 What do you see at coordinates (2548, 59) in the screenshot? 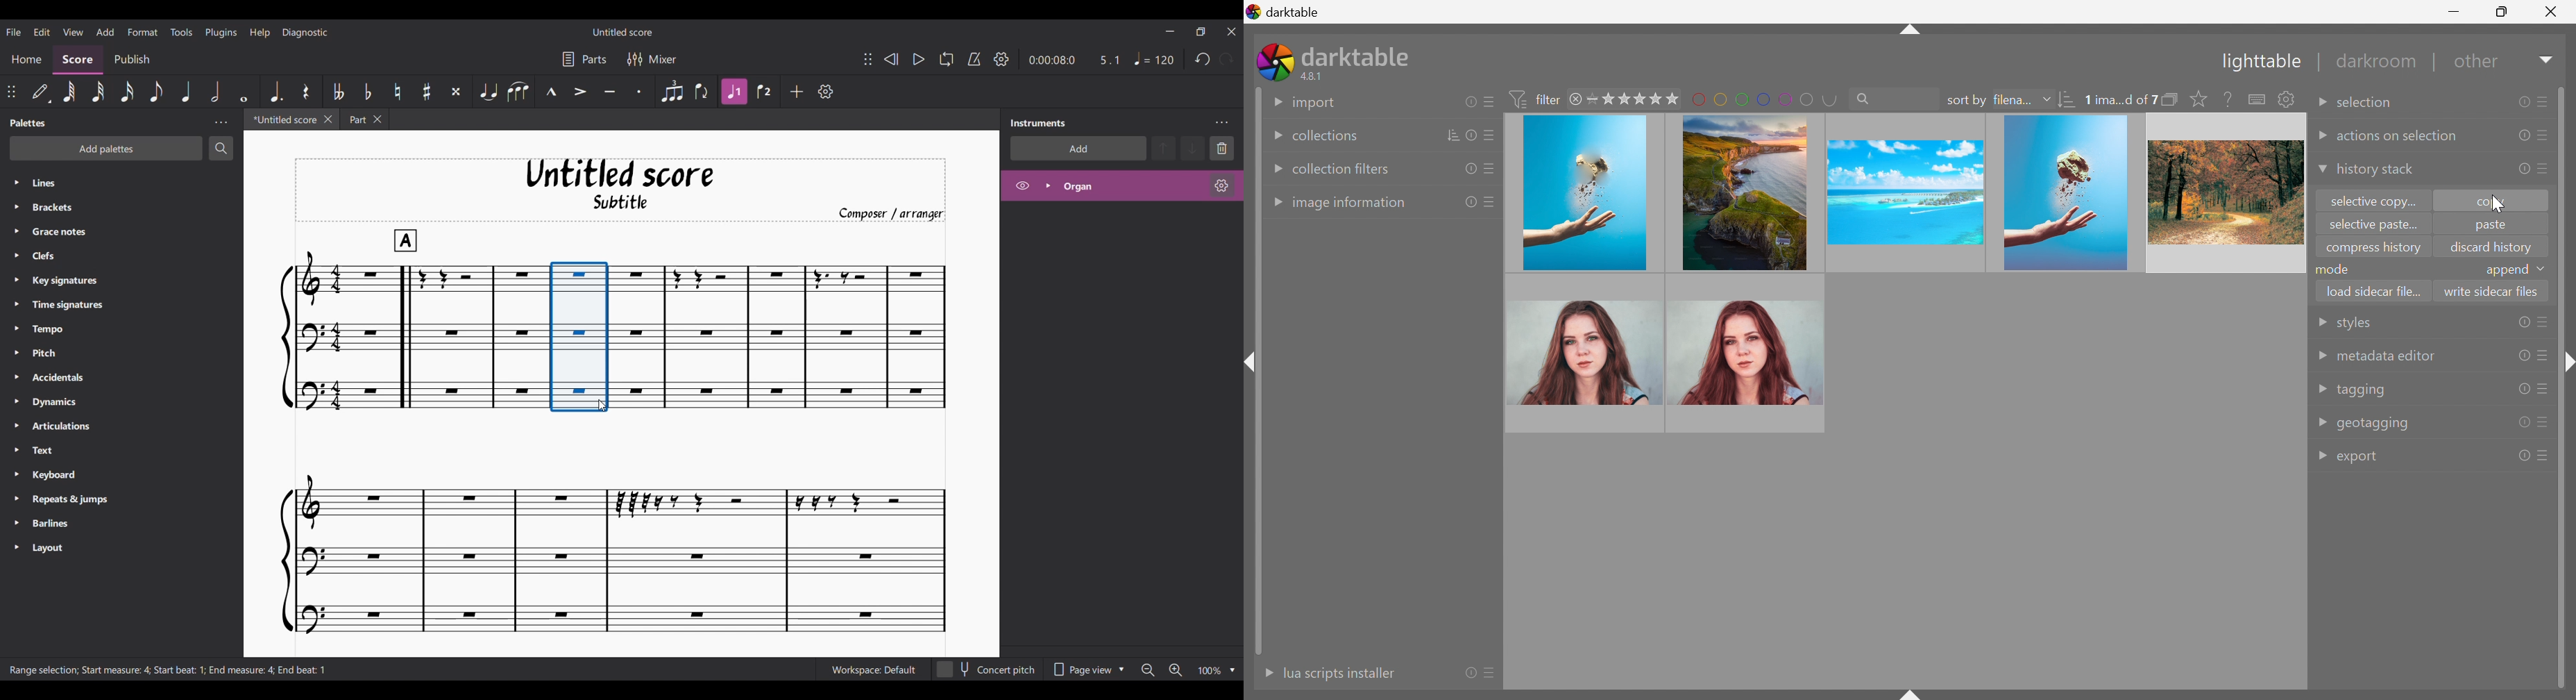
I see `Drop Down` at bounding box center [2548, 59].